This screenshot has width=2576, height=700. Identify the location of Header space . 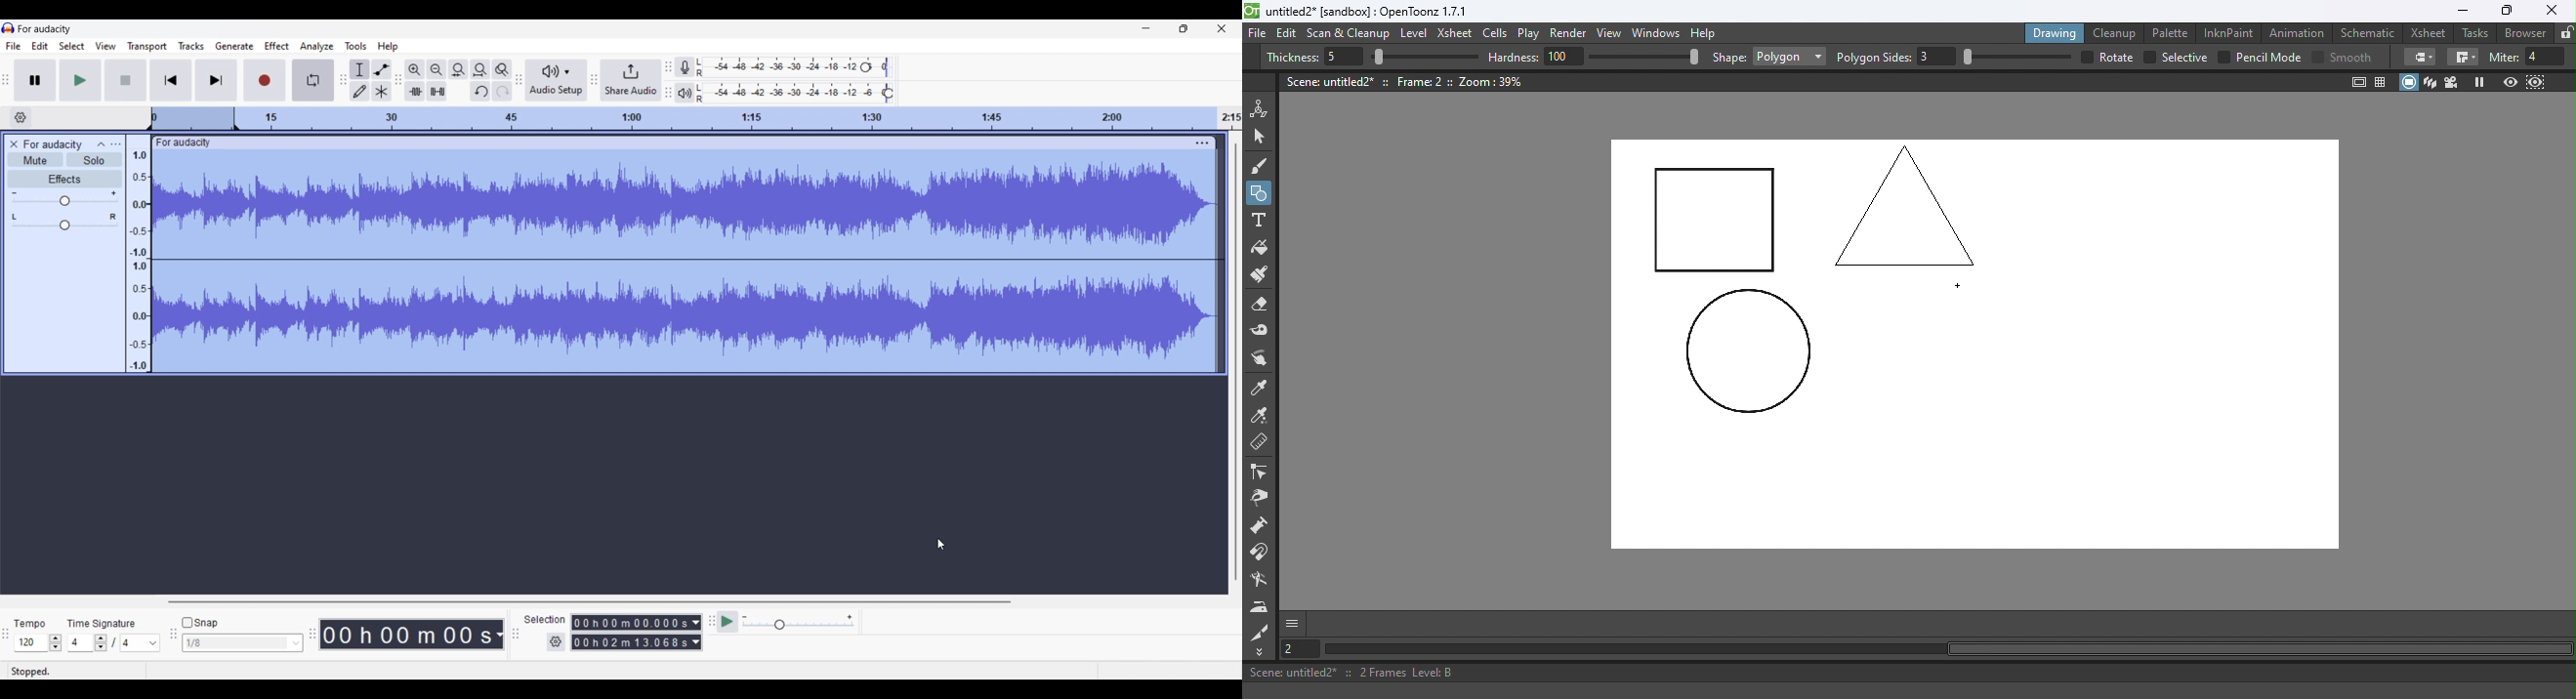
(193, 119).